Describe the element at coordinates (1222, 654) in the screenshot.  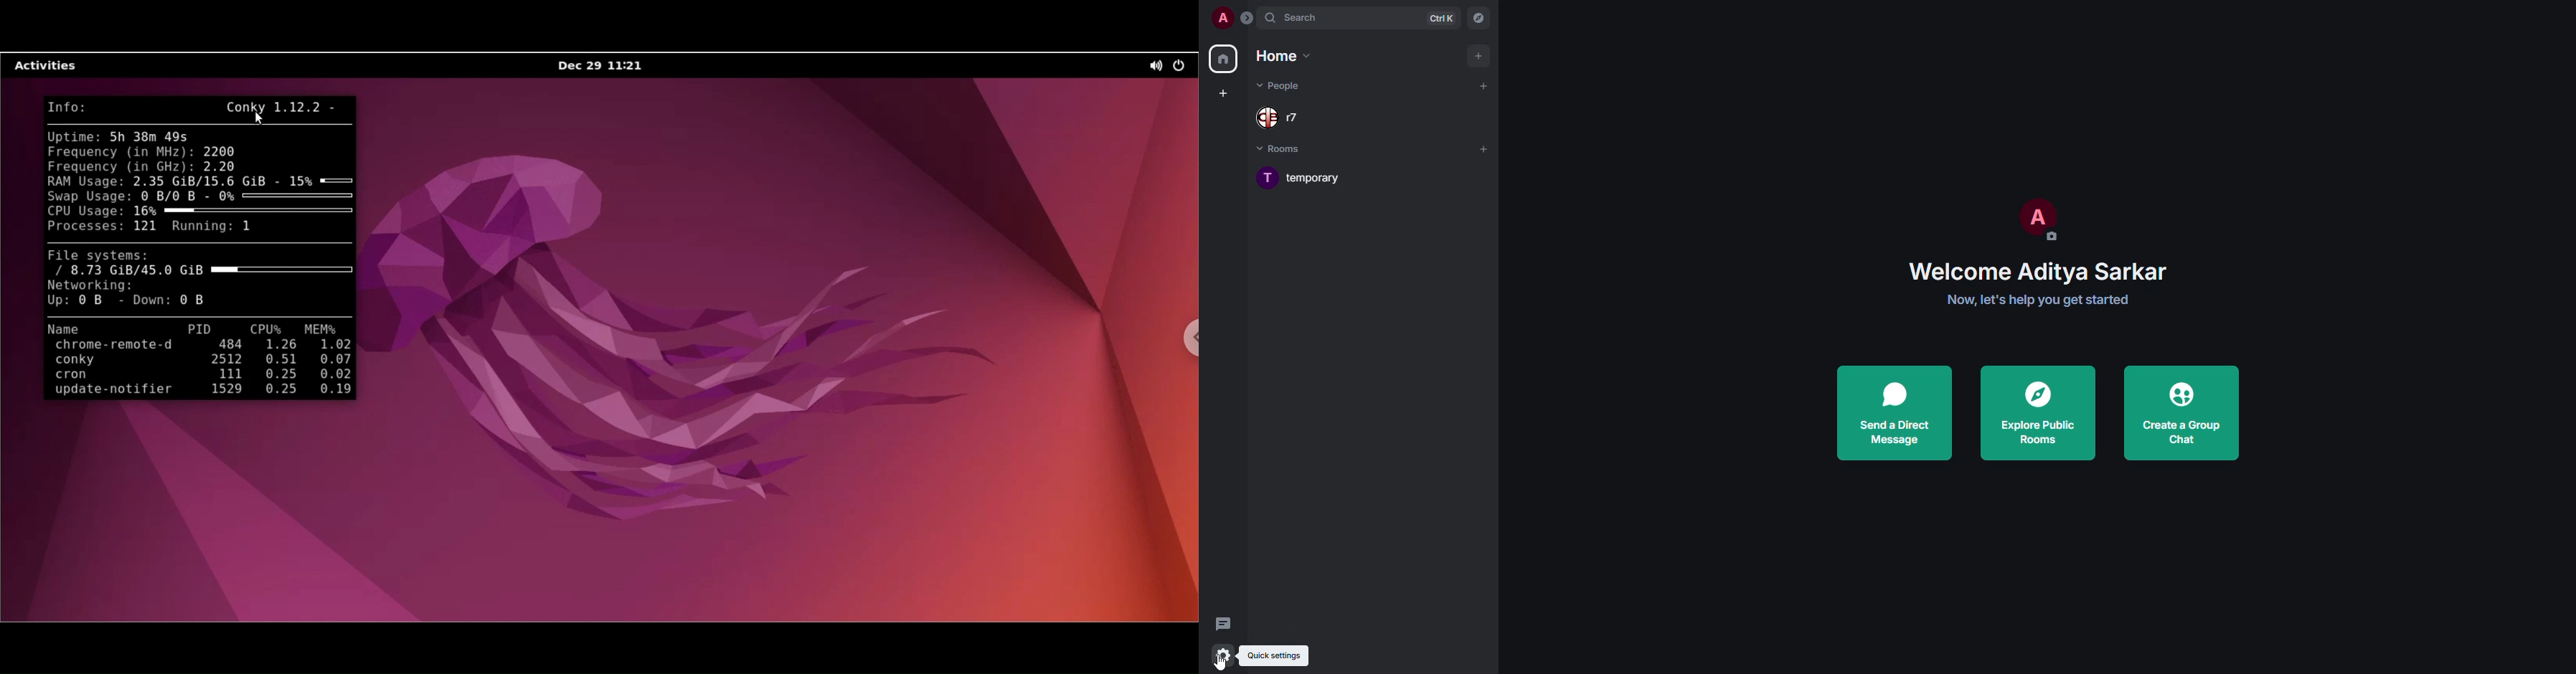
I see `quick settings` at that location.